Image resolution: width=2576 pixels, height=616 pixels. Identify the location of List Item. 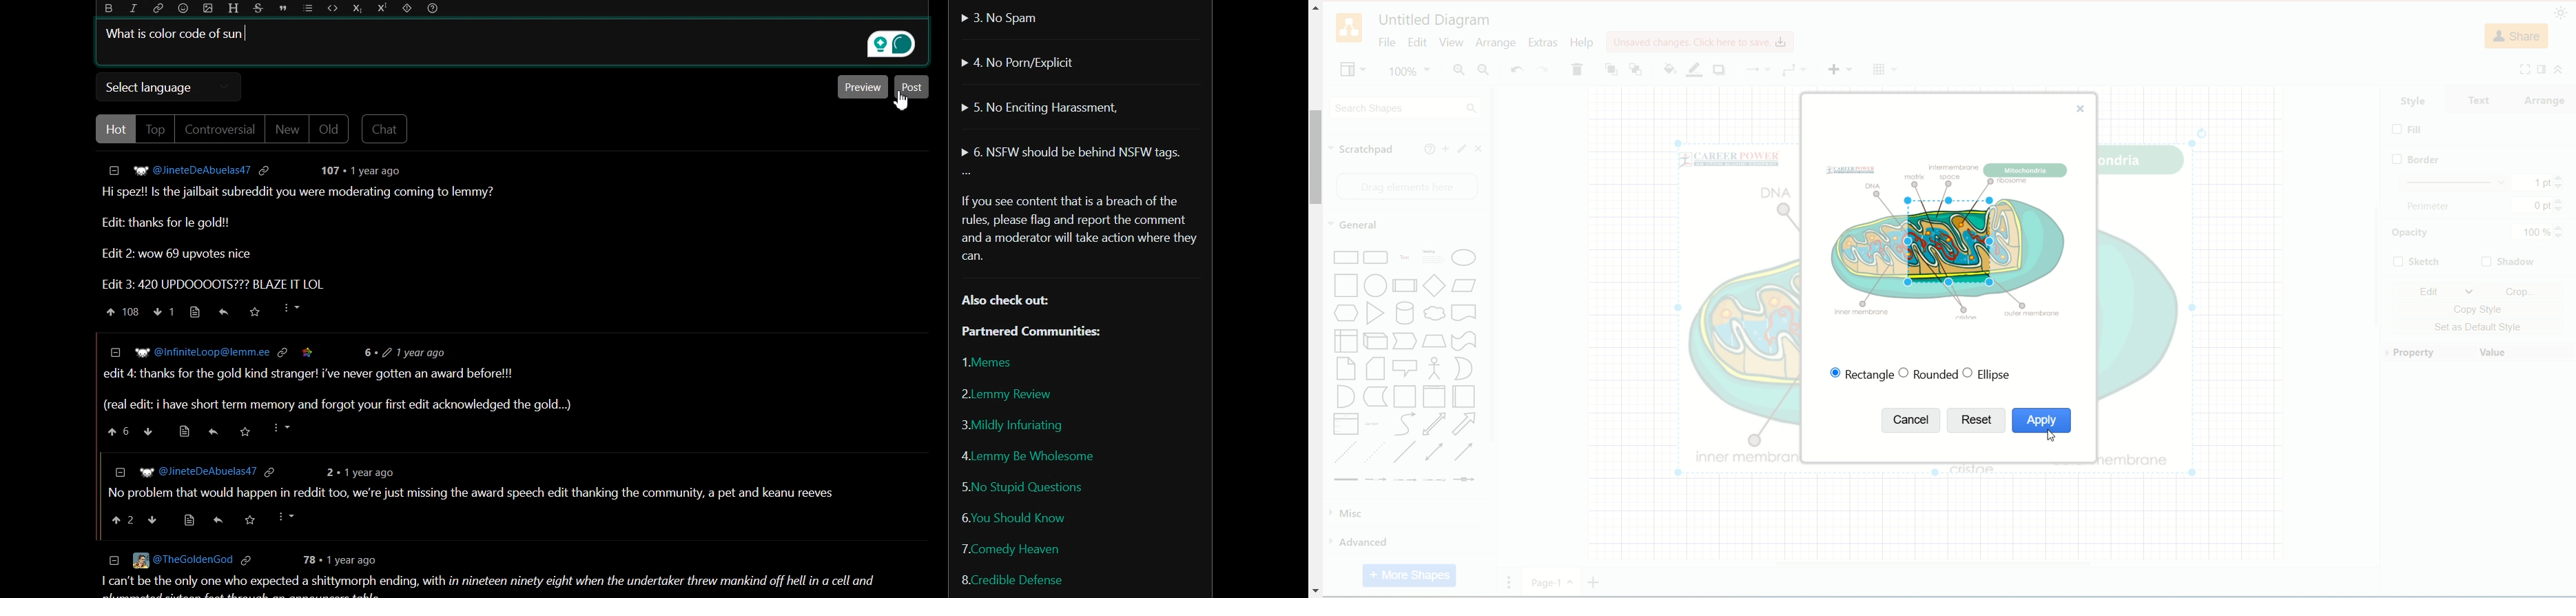
(1373, 424).